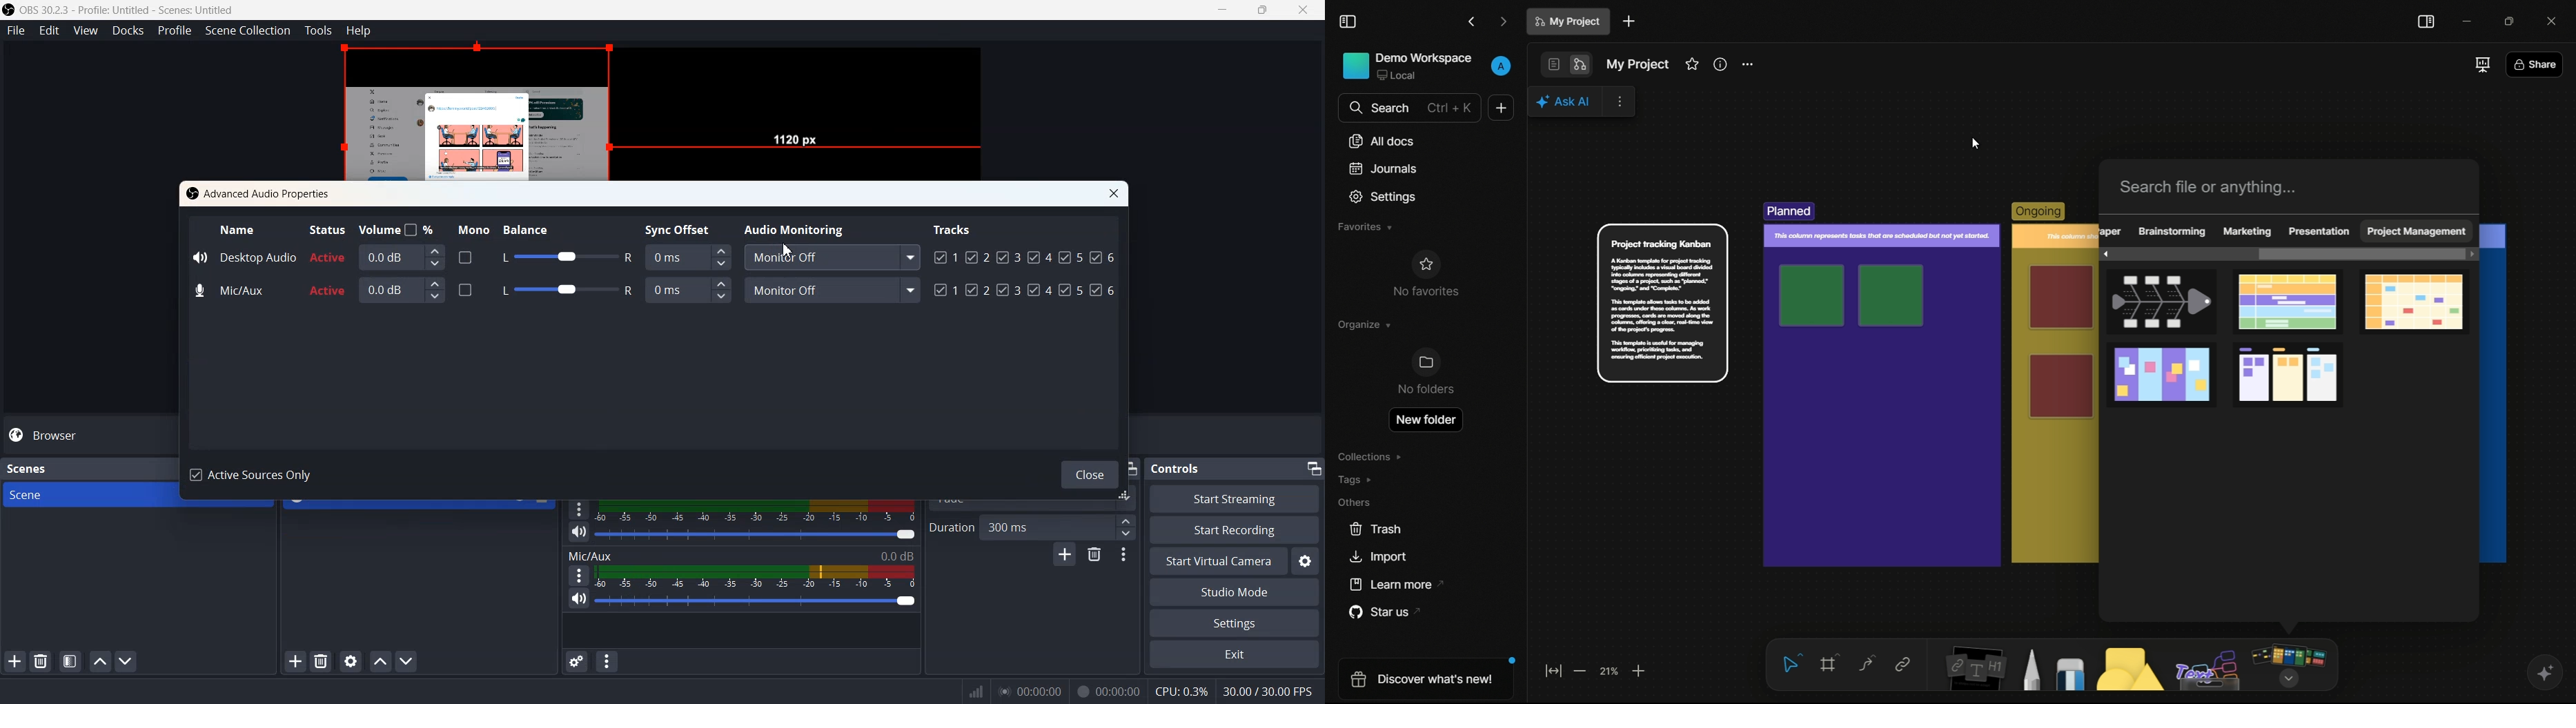 The width and height of the screenshot is (2576, 728). What do you see at coordinates (972, 692) in the screenshot?
I see `Signals` at bounding box center [972, 692].